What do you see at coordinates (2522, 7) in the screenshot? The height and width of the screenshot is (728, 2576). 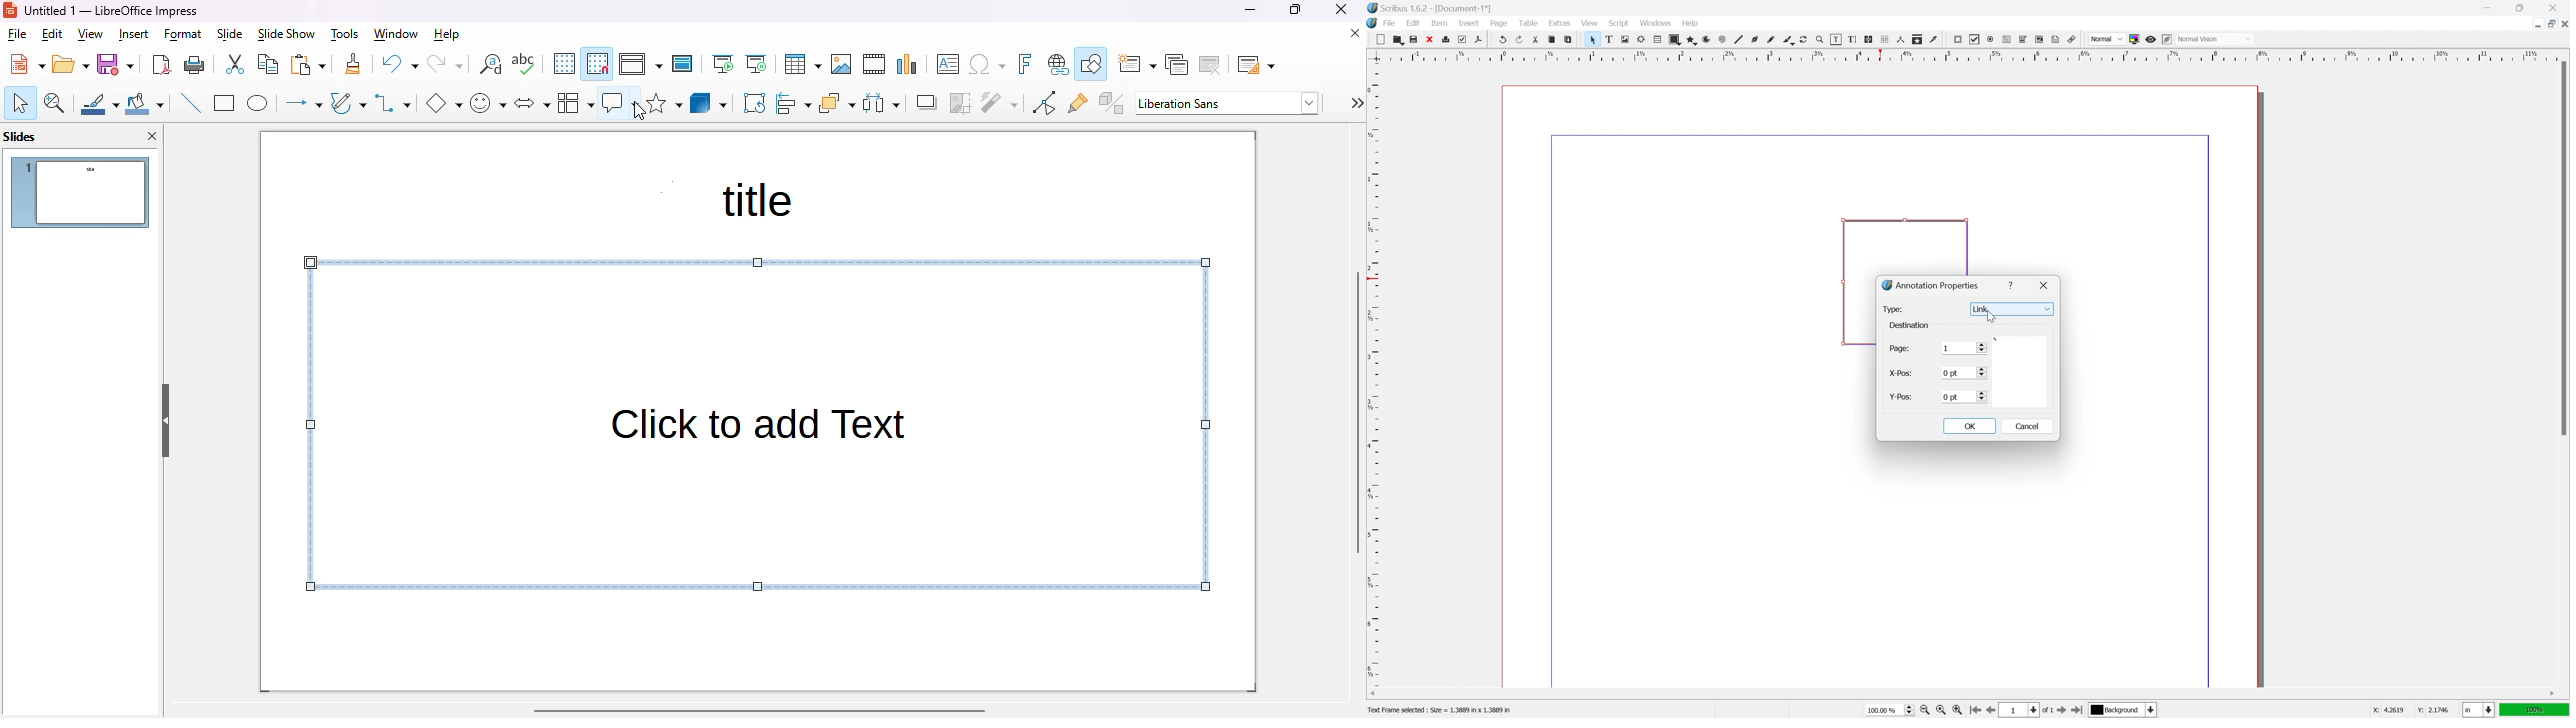 I see `restore down` at bounding box center [2522, 7].